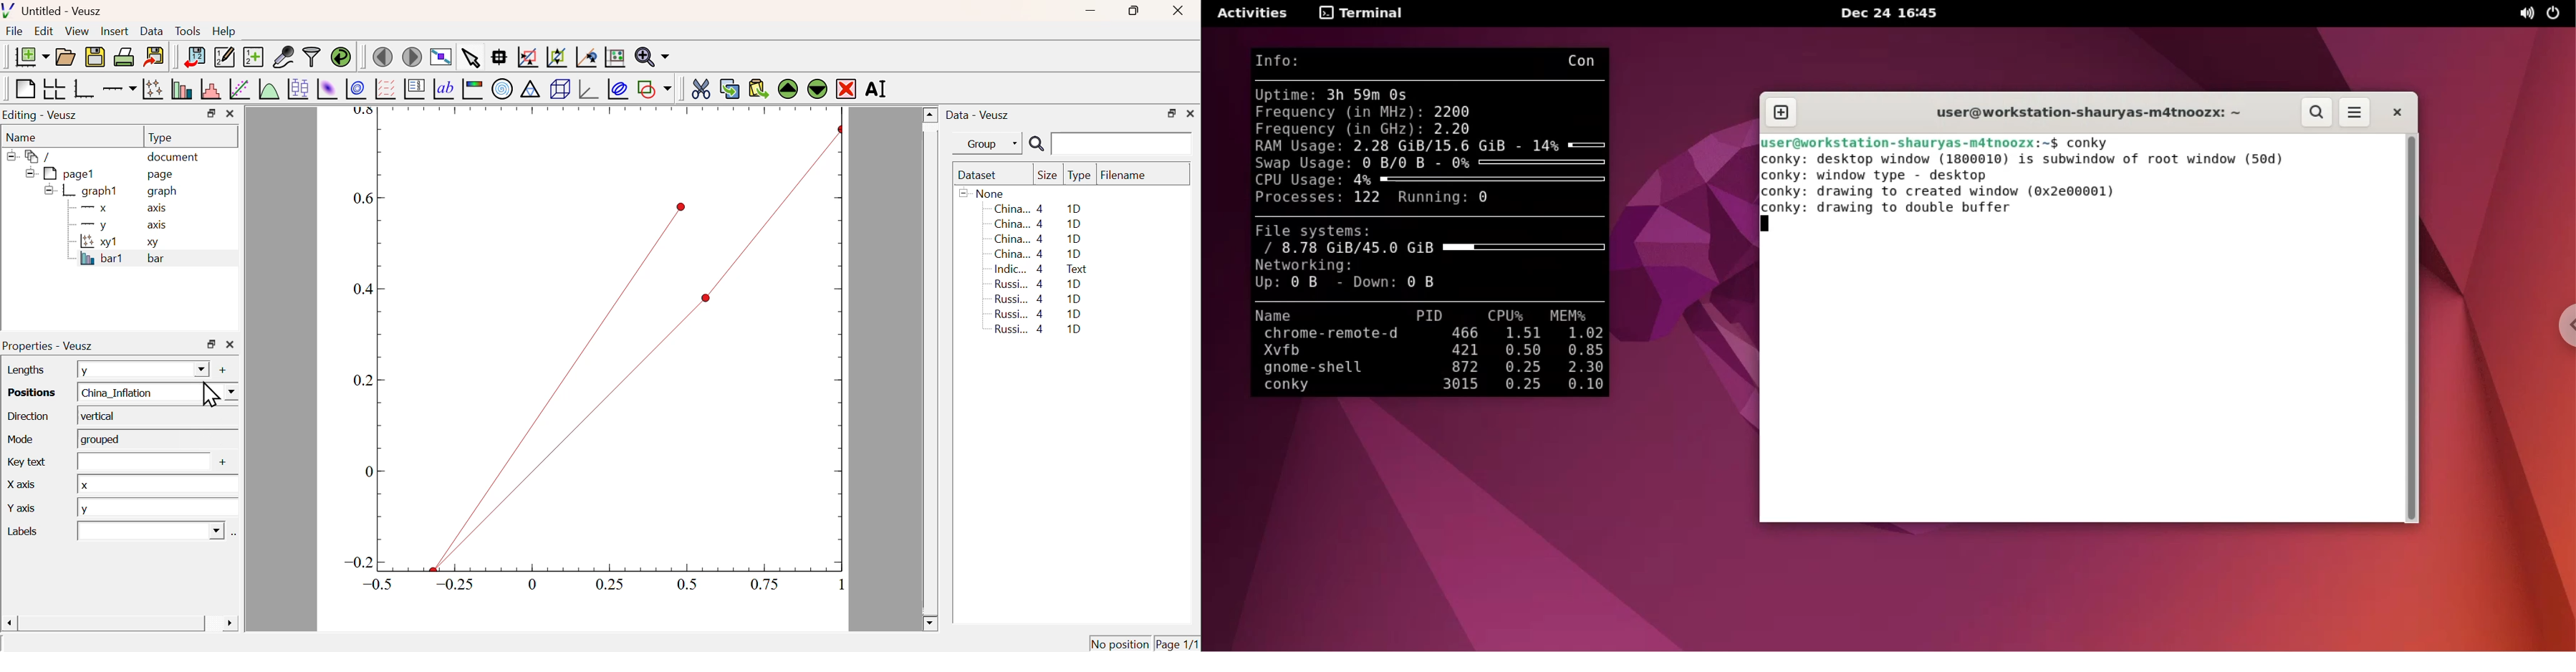 This screenshot has height=672, width=2576. Describe the element at coordinates (878, 88) in the screenshot. I see `Rename` at that location.